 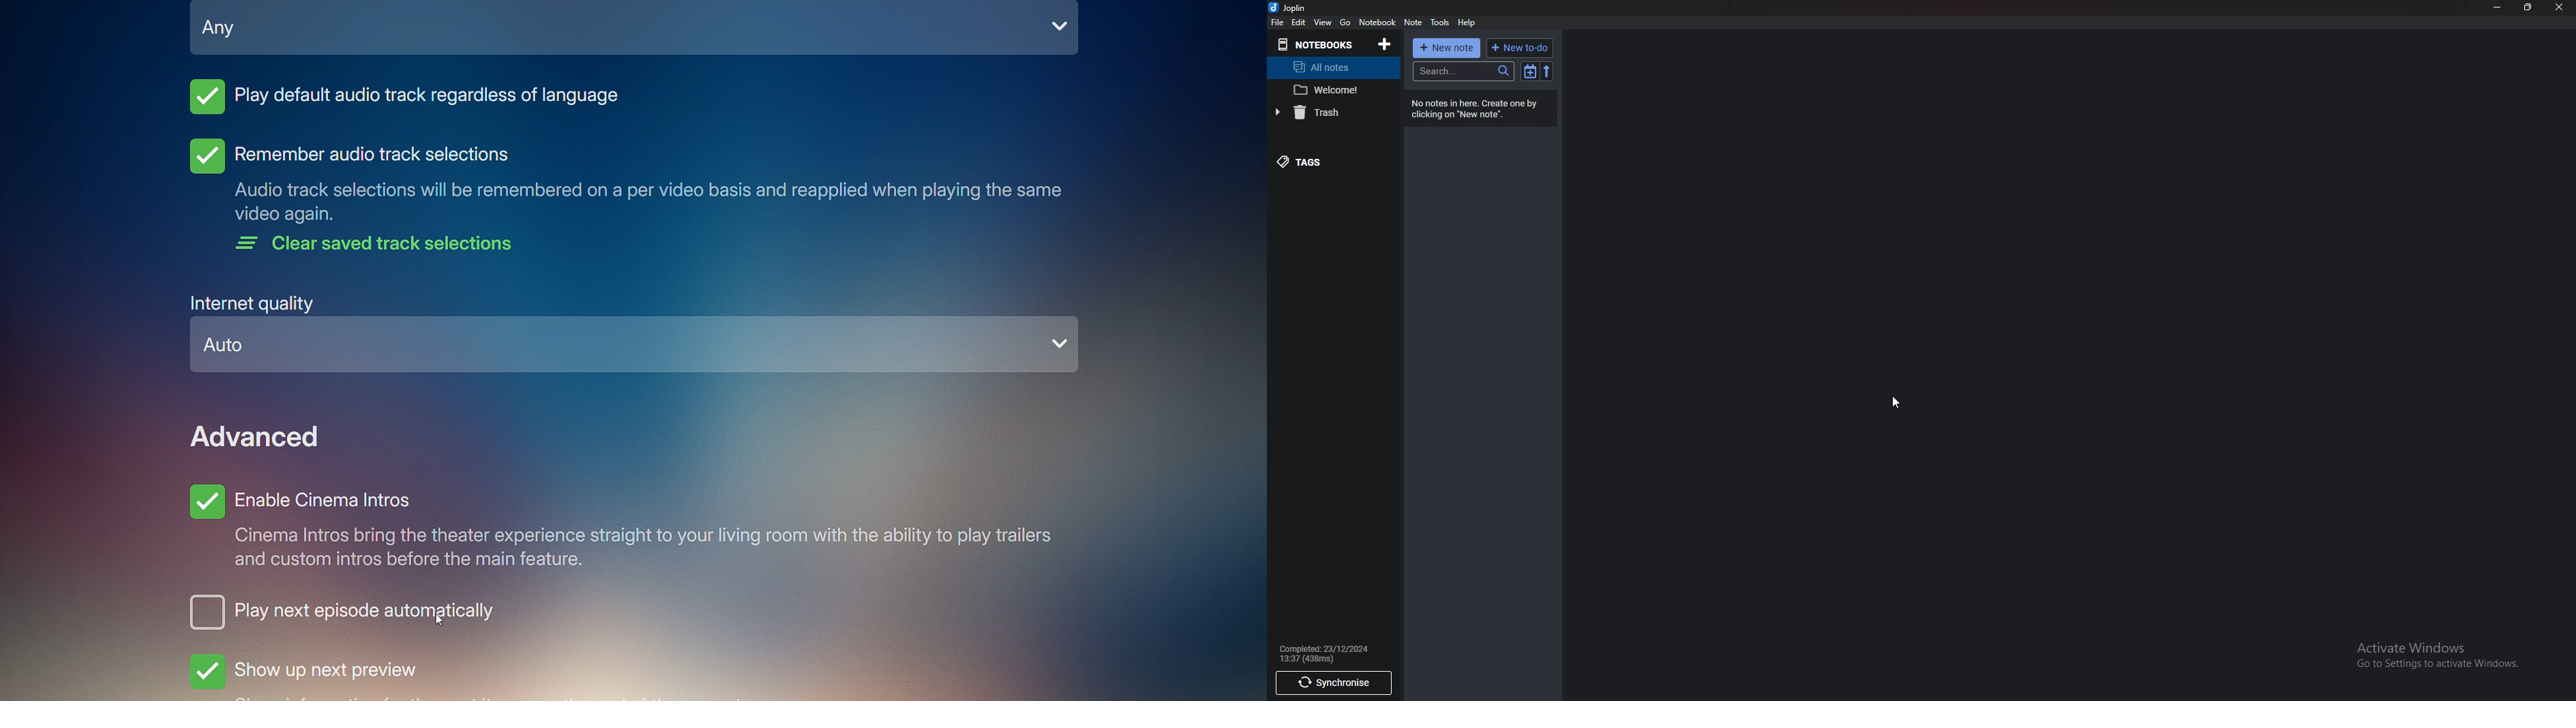 I want to click on Notebook, so click(x=1377, y=23).